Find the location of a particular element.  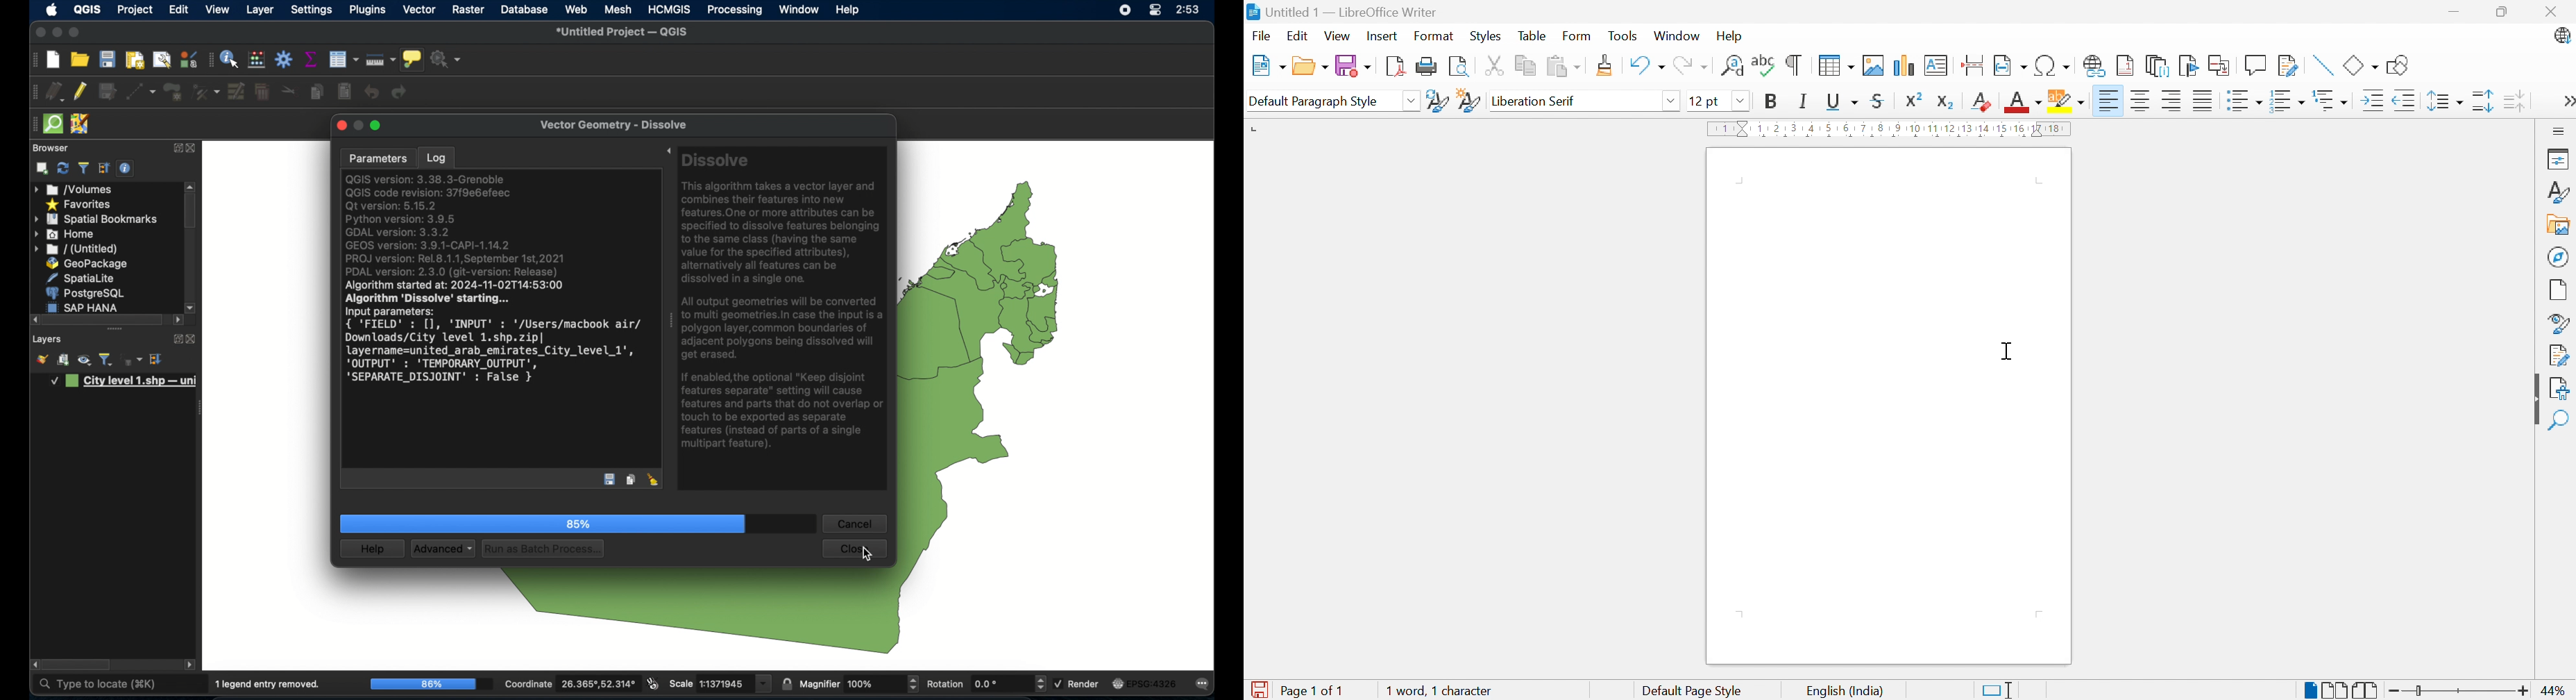

Align right is located at coordinates (2112, 101).